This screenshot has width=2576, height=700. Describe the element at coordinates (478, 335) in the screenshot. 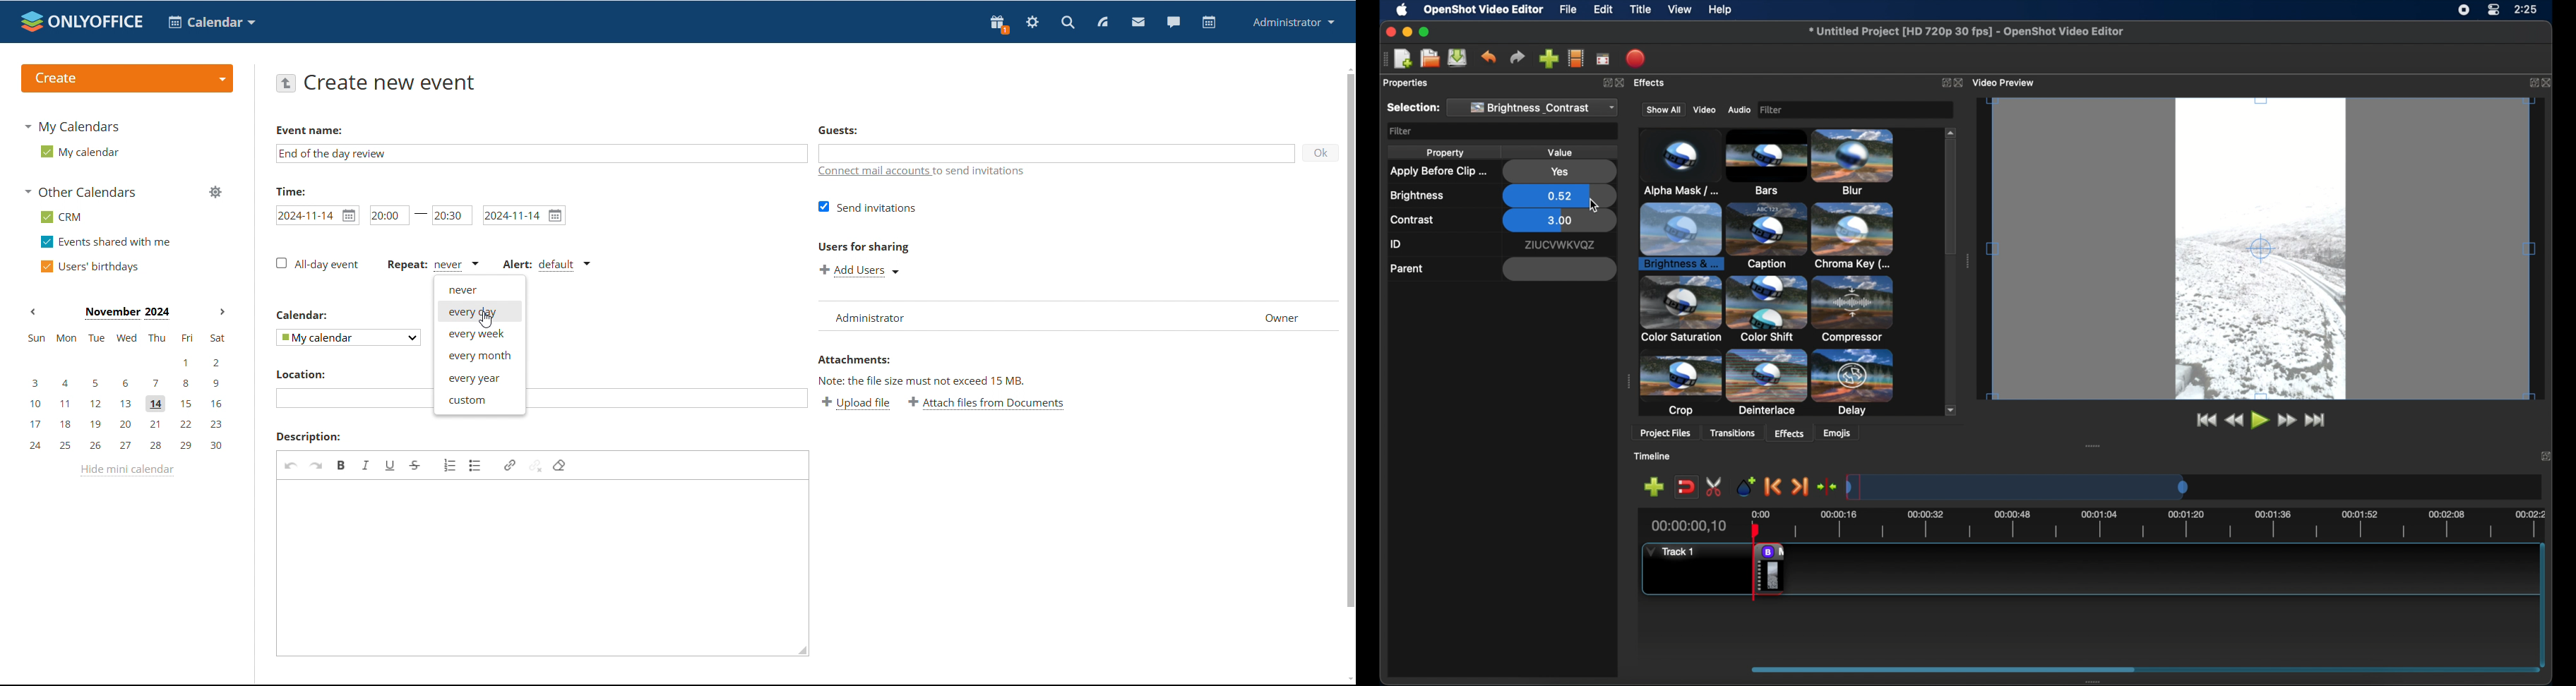

I see `every week` at that location.